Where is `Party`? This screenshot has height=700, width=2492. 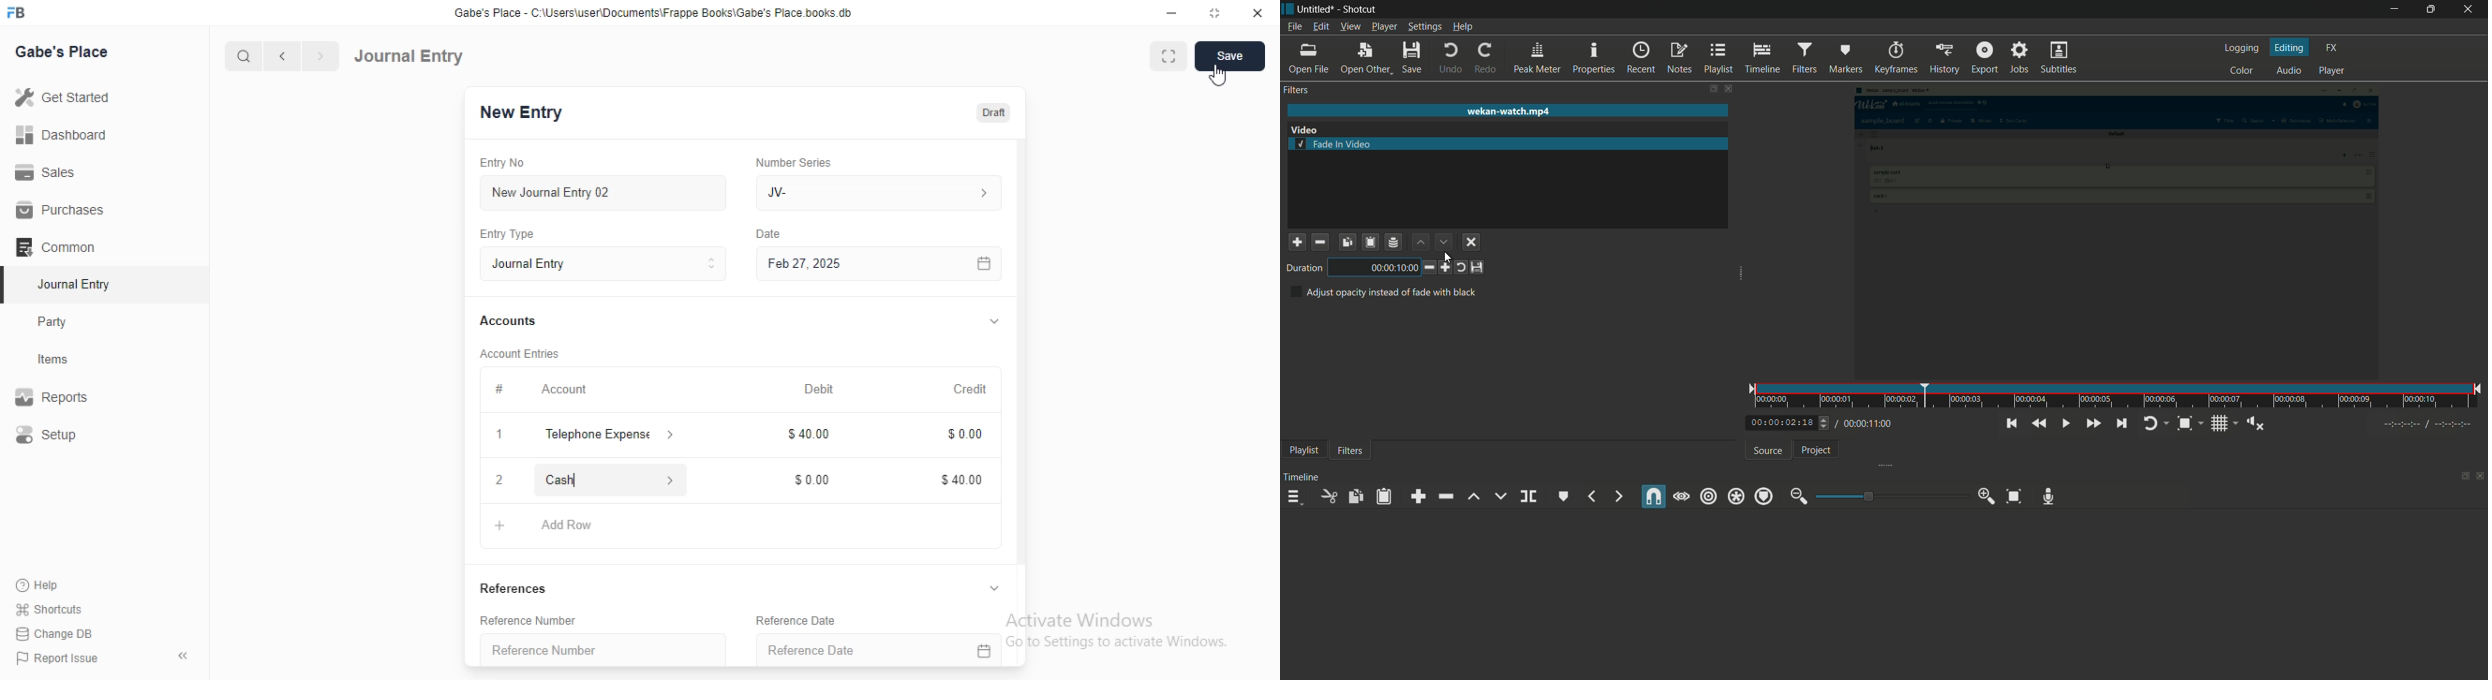 Party is located at coordinates (54, 322).